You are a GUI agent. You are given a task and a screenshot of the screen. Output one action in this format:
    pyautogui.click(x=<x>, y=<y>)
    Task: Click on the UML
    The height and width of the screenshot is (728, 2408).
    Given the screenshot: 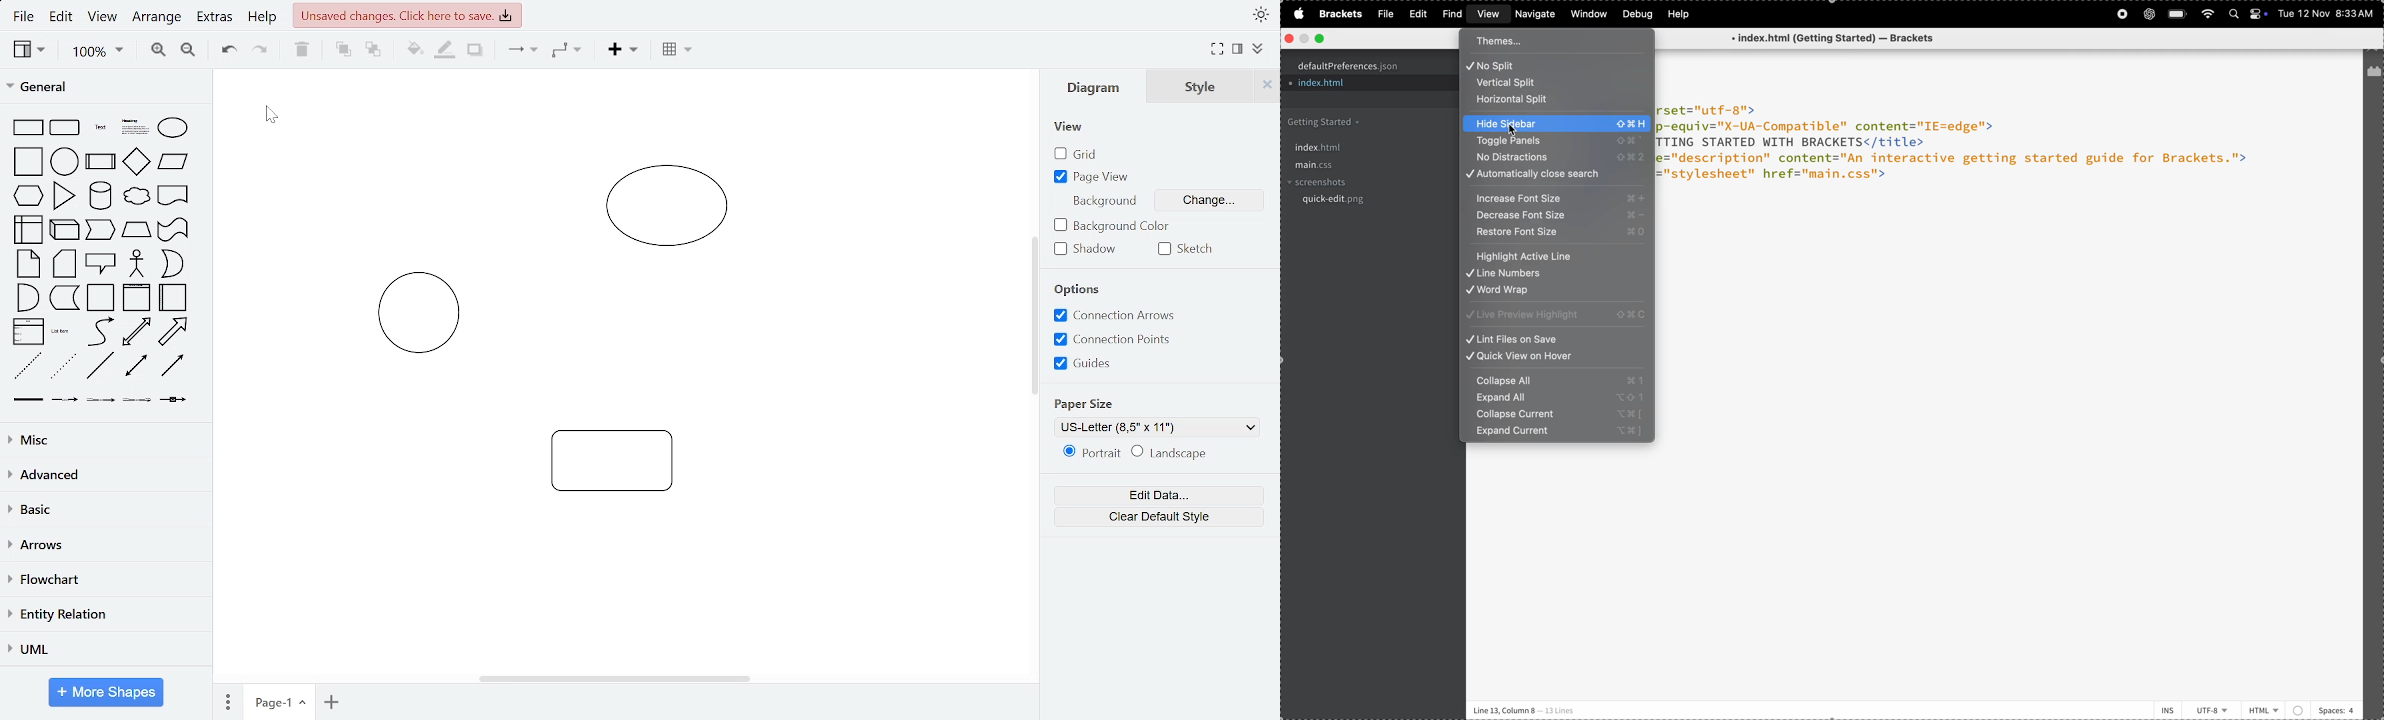 What is the action you would take?
    pyautogui.click(x=103, y=649)
    